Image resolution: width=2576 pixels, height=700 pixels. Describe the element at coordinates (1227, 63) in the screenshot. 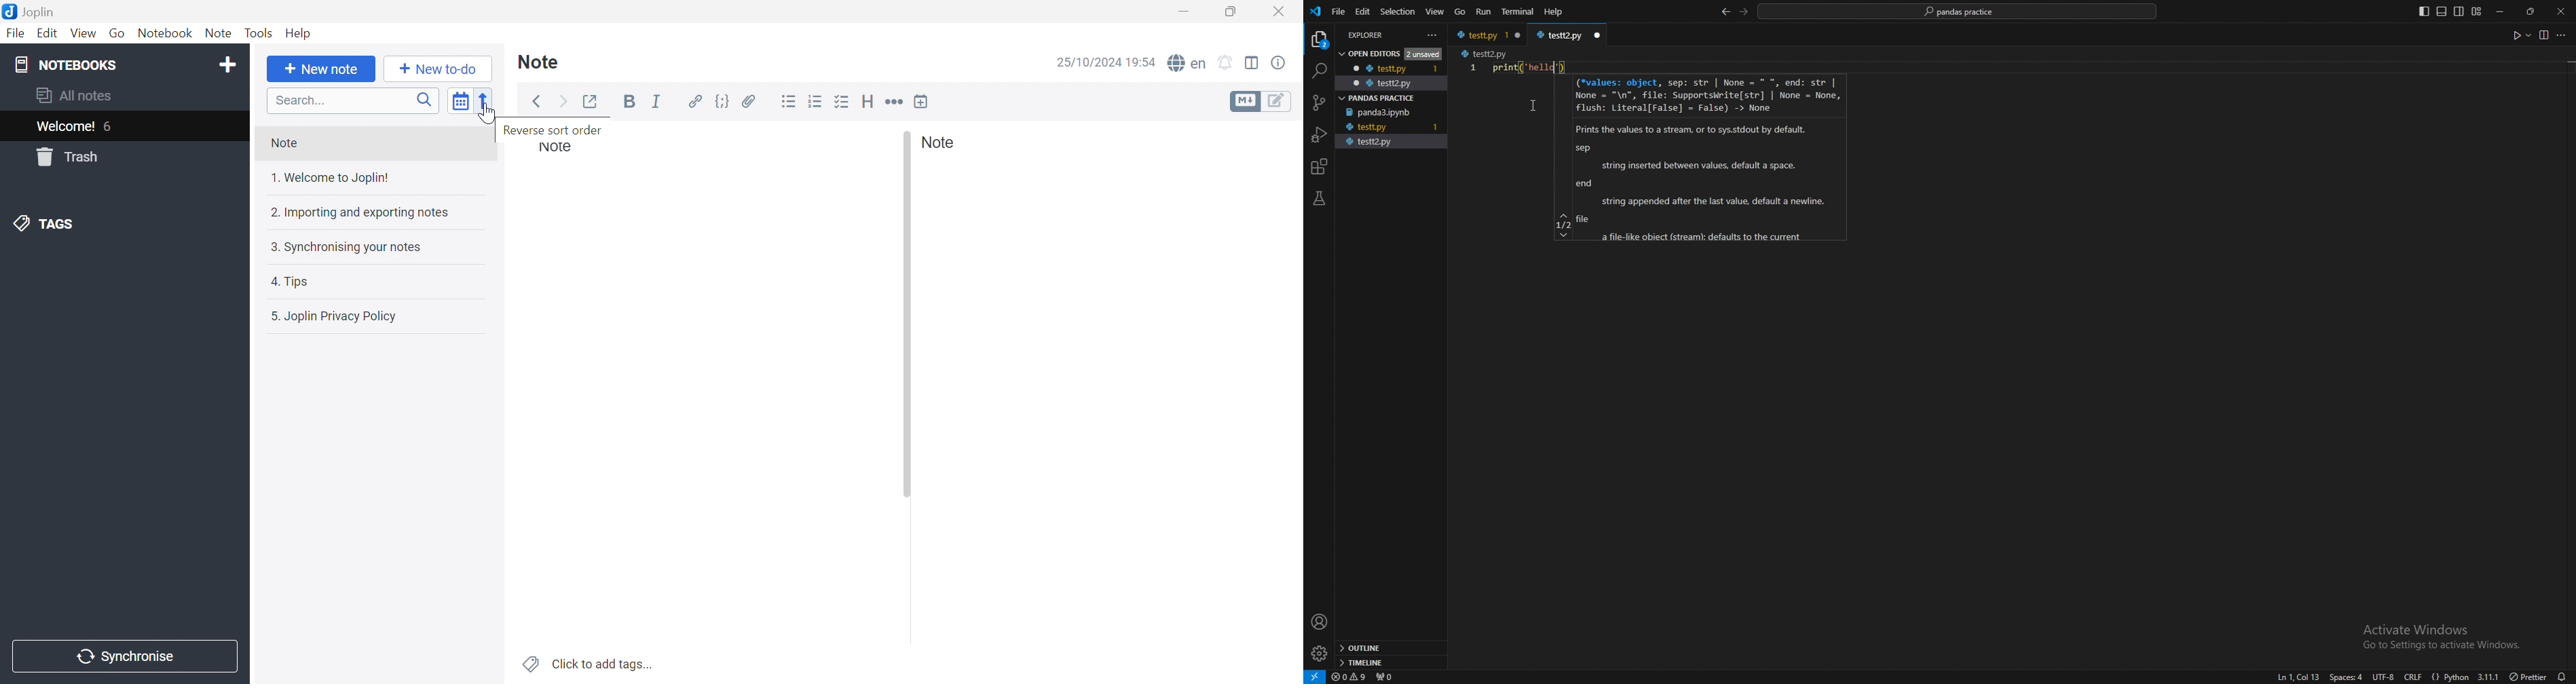

I see `Set alarm` at that location.